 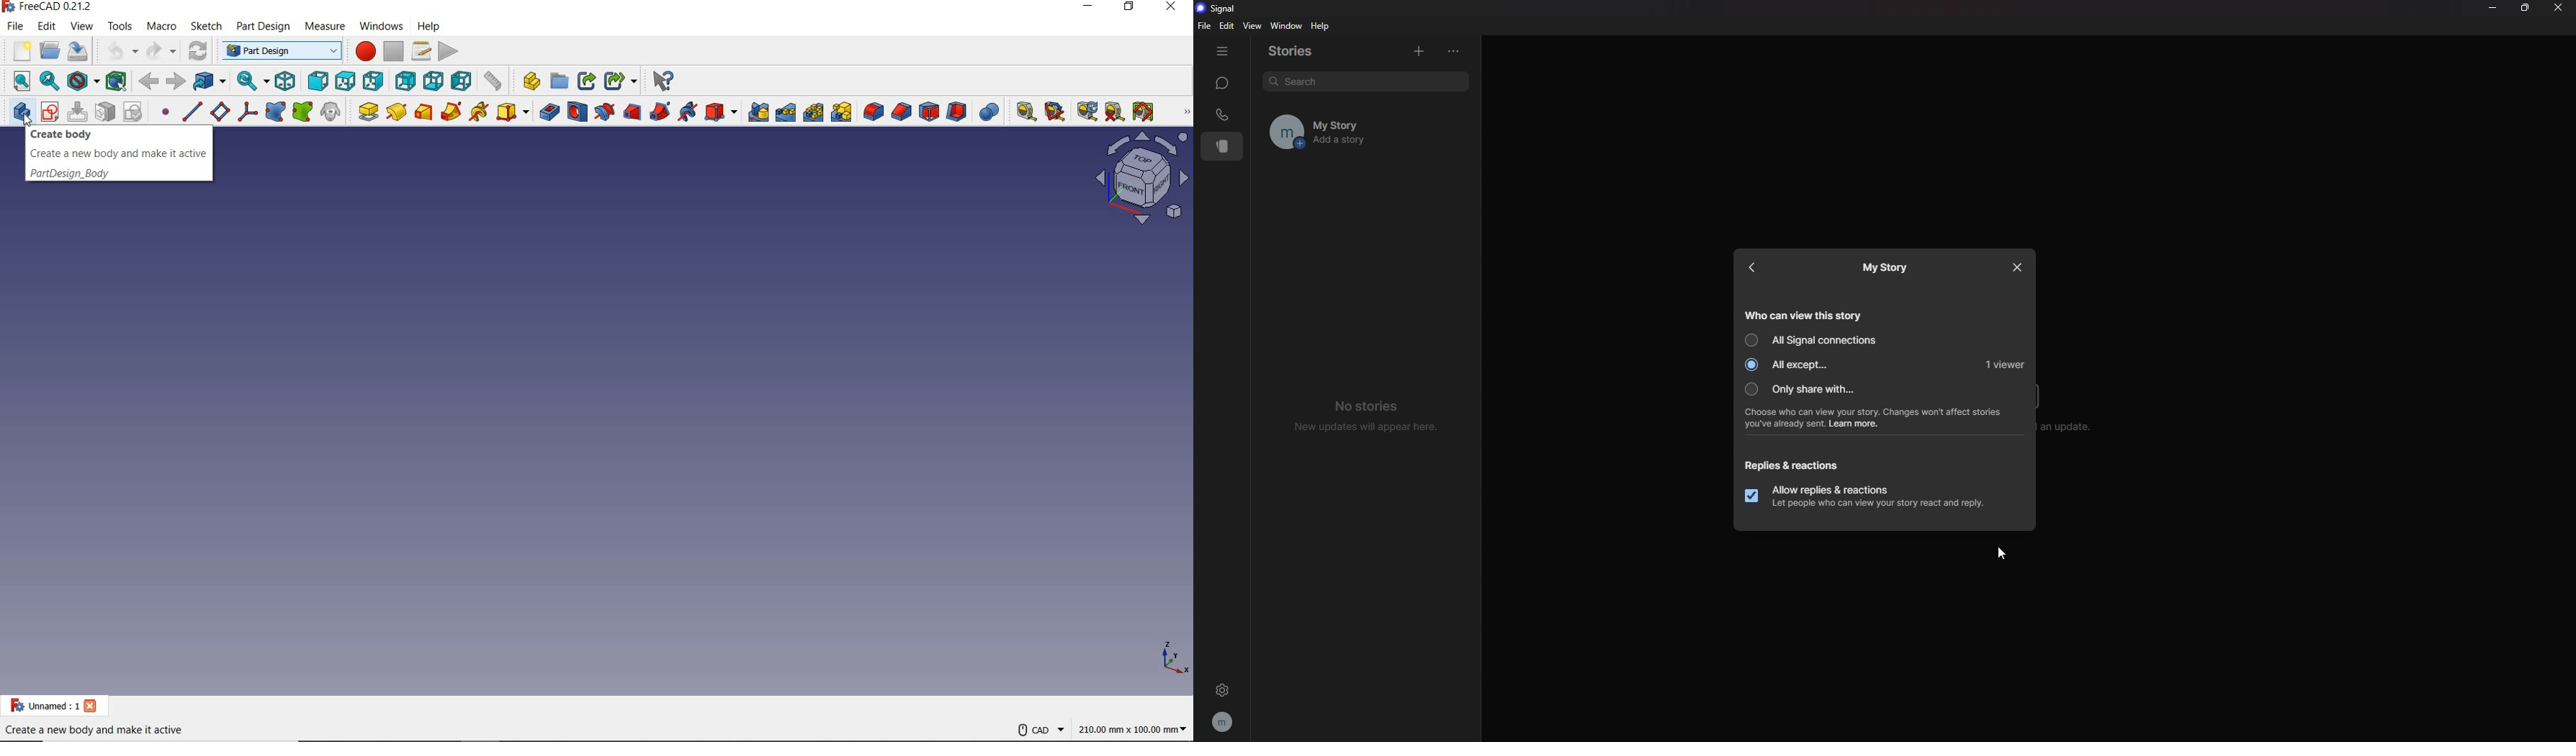 I want to click on MAP SKETCH TO FACE, so click(x=106, y=111).